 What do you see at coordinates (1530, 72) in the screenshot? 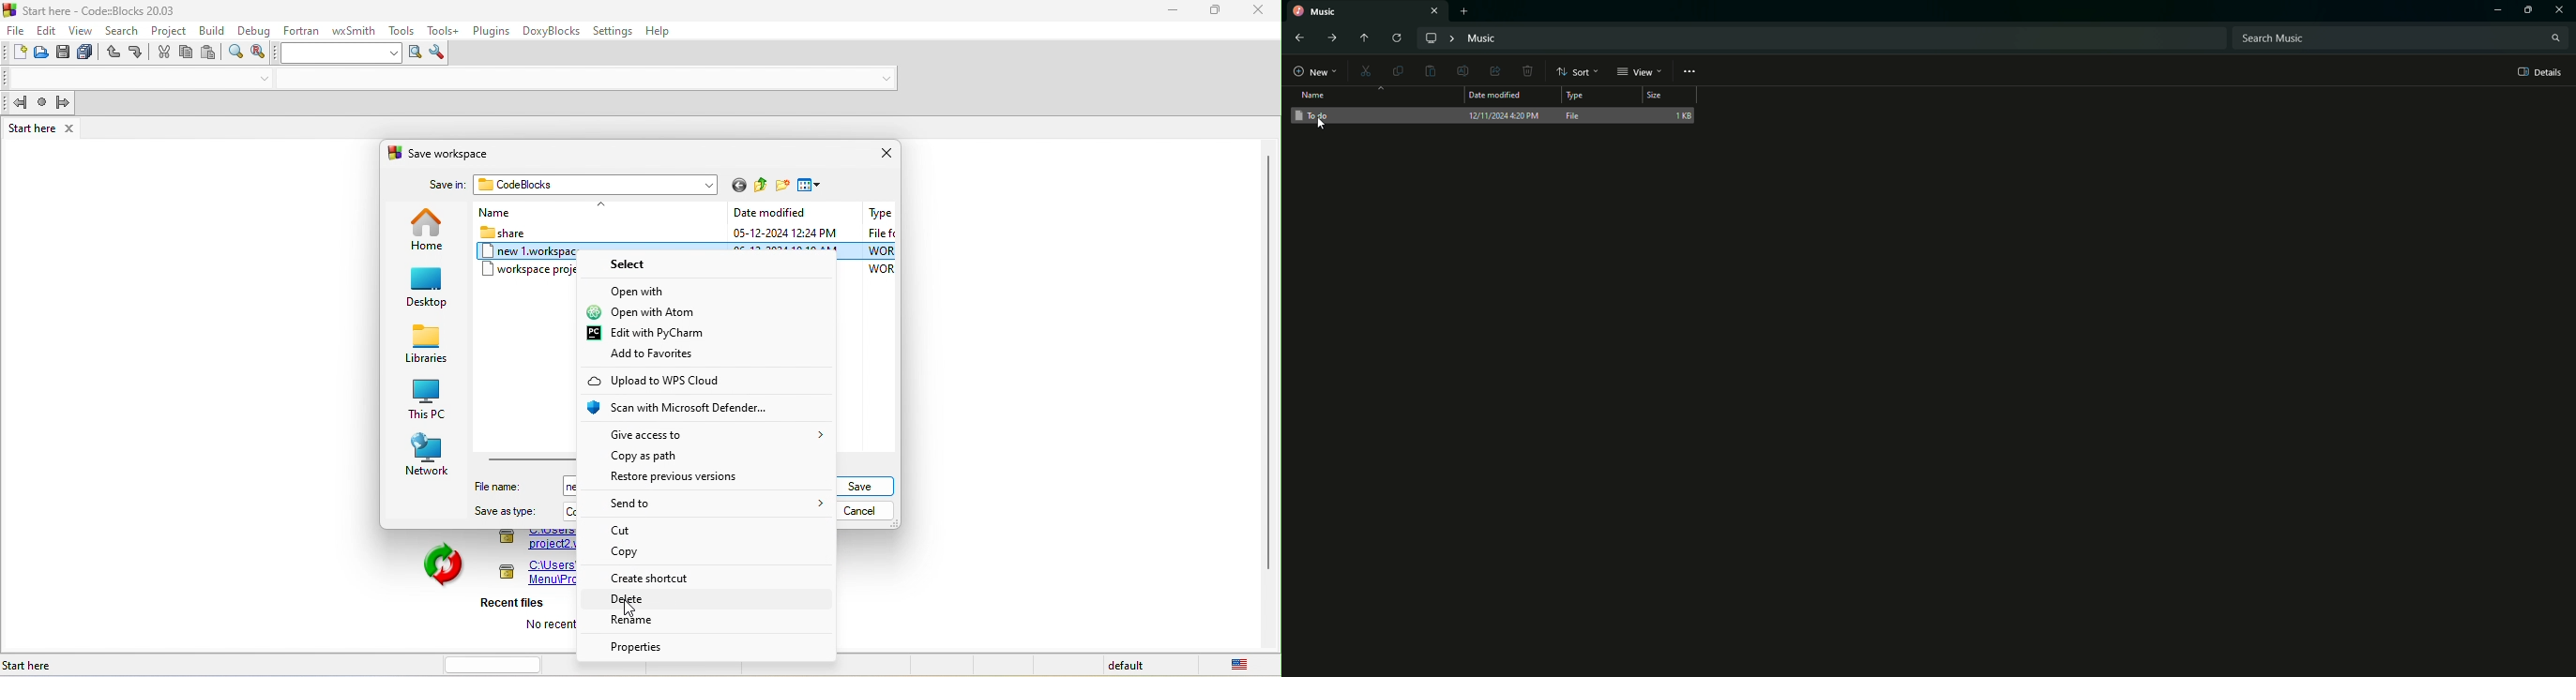
I see `Delete` at bounding box center [1530, 72].